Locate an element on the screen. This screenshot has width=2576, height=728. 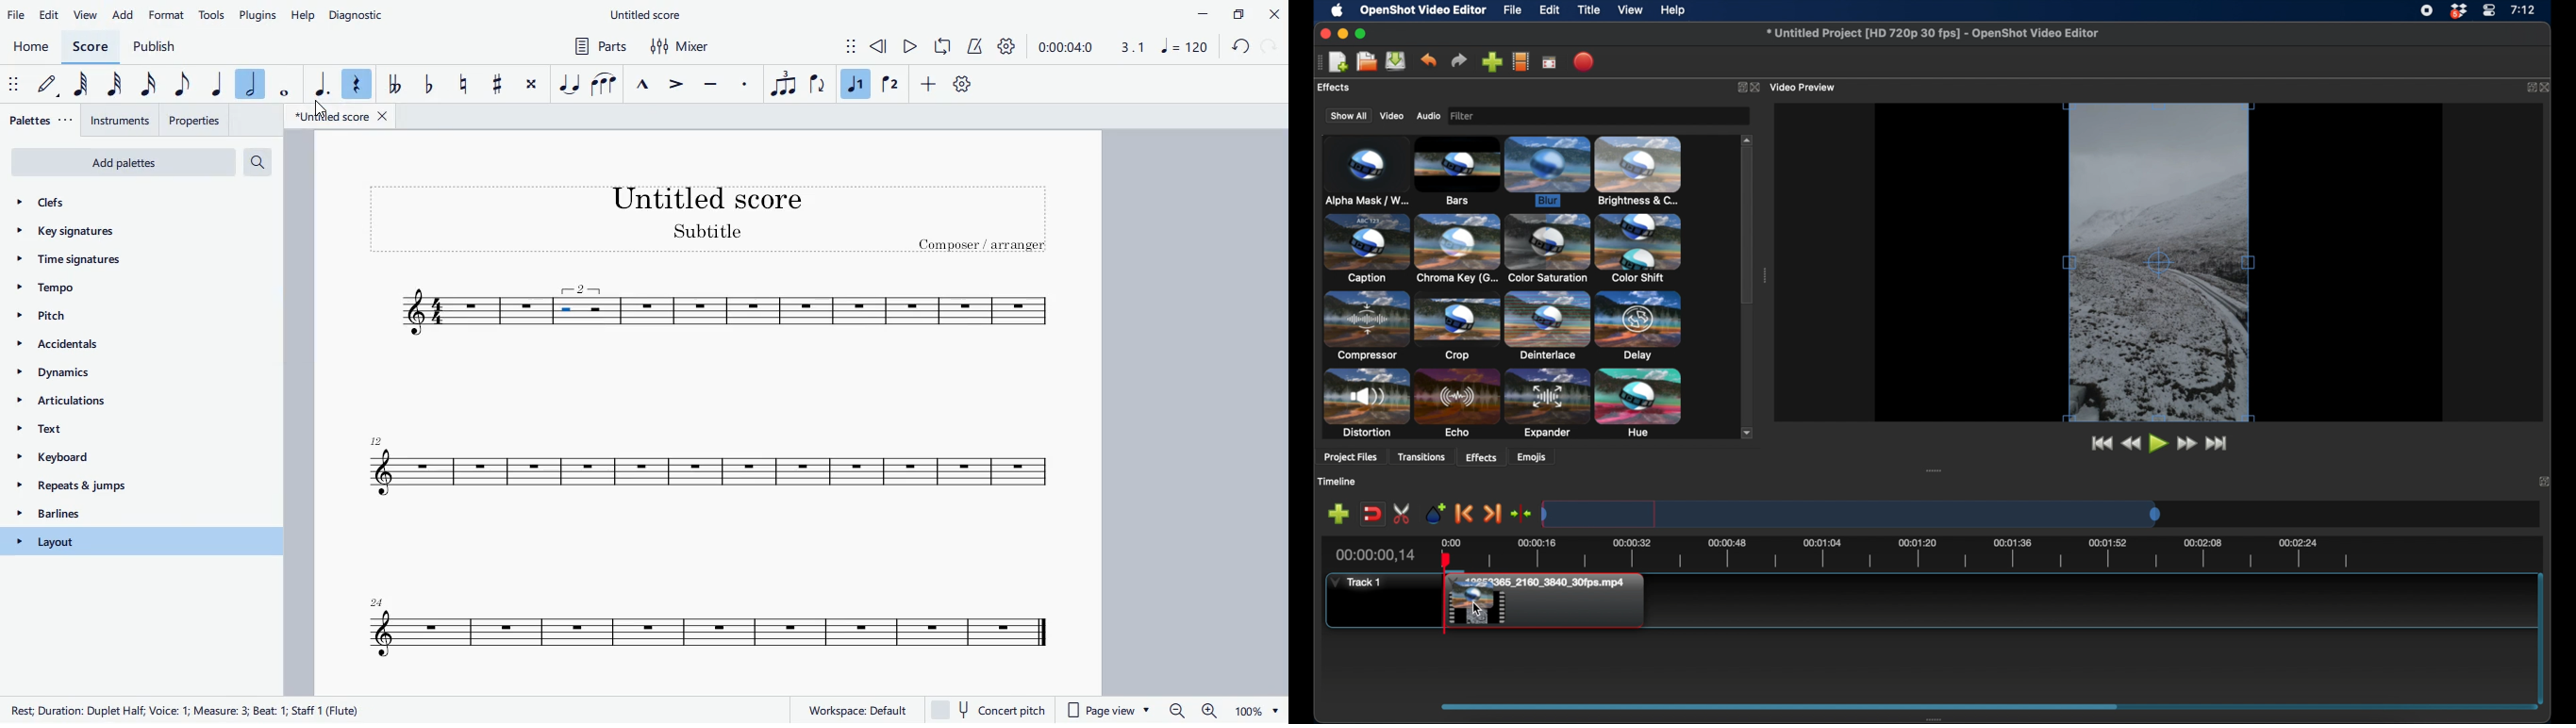
add is located at coordinates (123, 14).